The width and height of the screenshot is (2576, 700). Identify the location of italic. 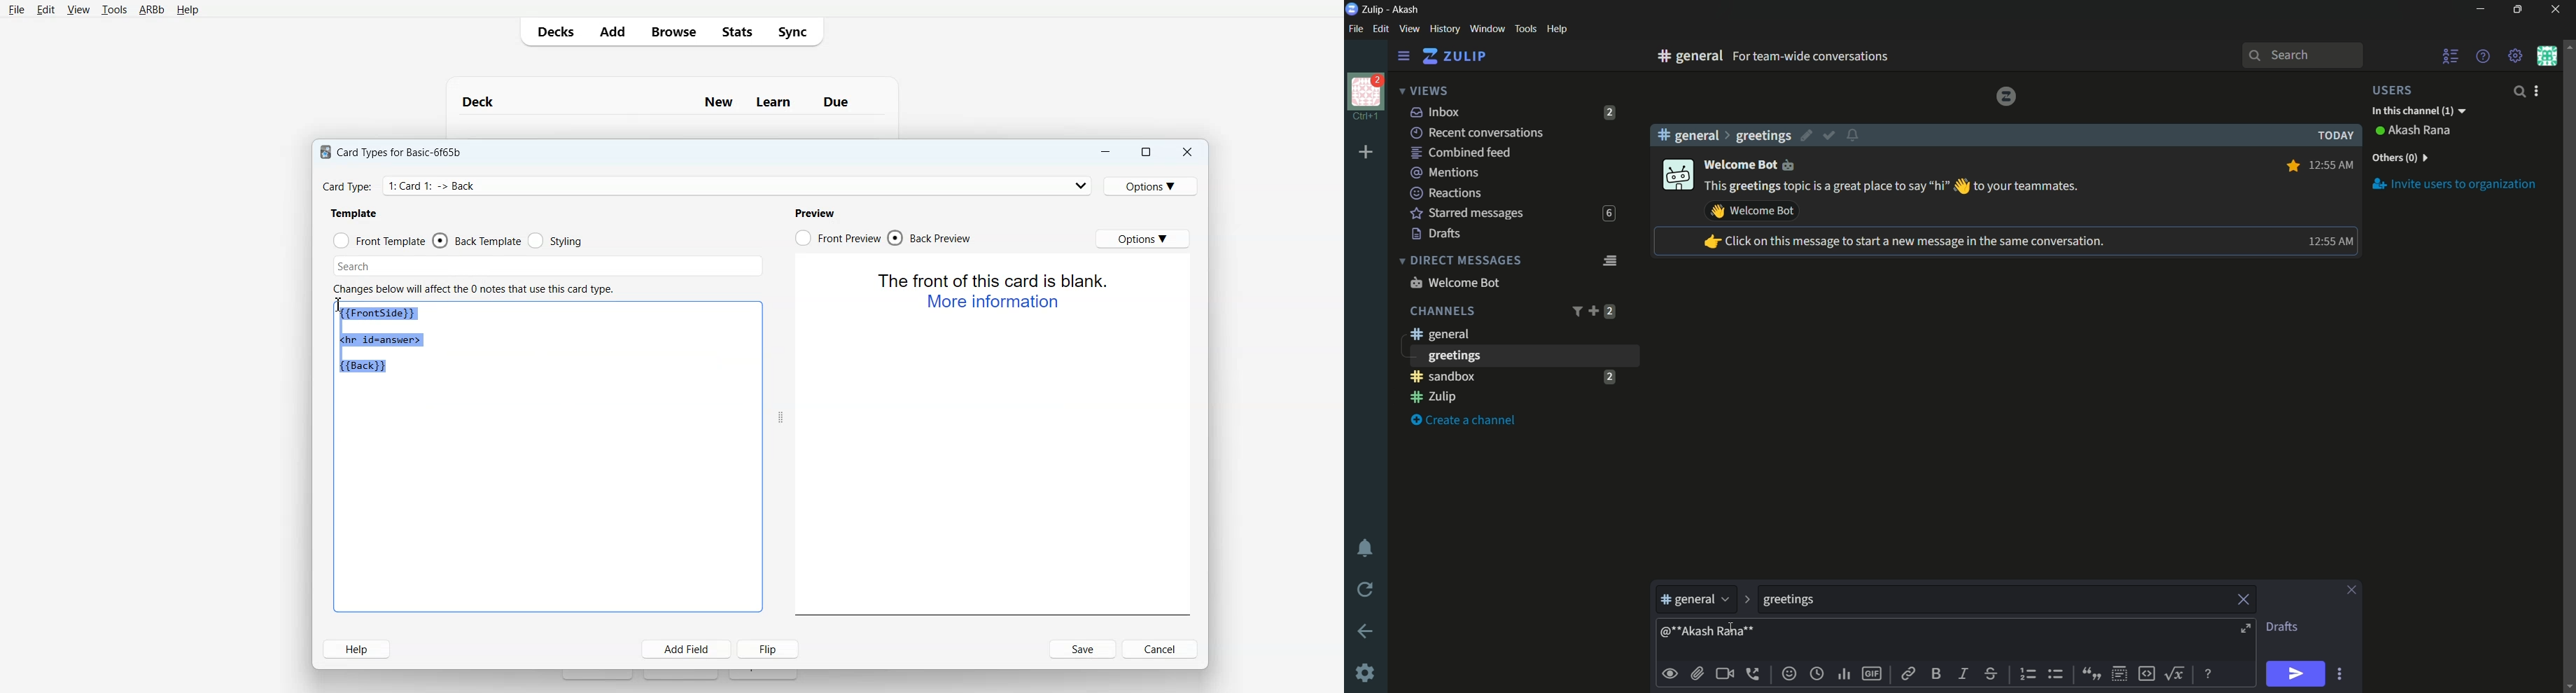
(1962, 673).